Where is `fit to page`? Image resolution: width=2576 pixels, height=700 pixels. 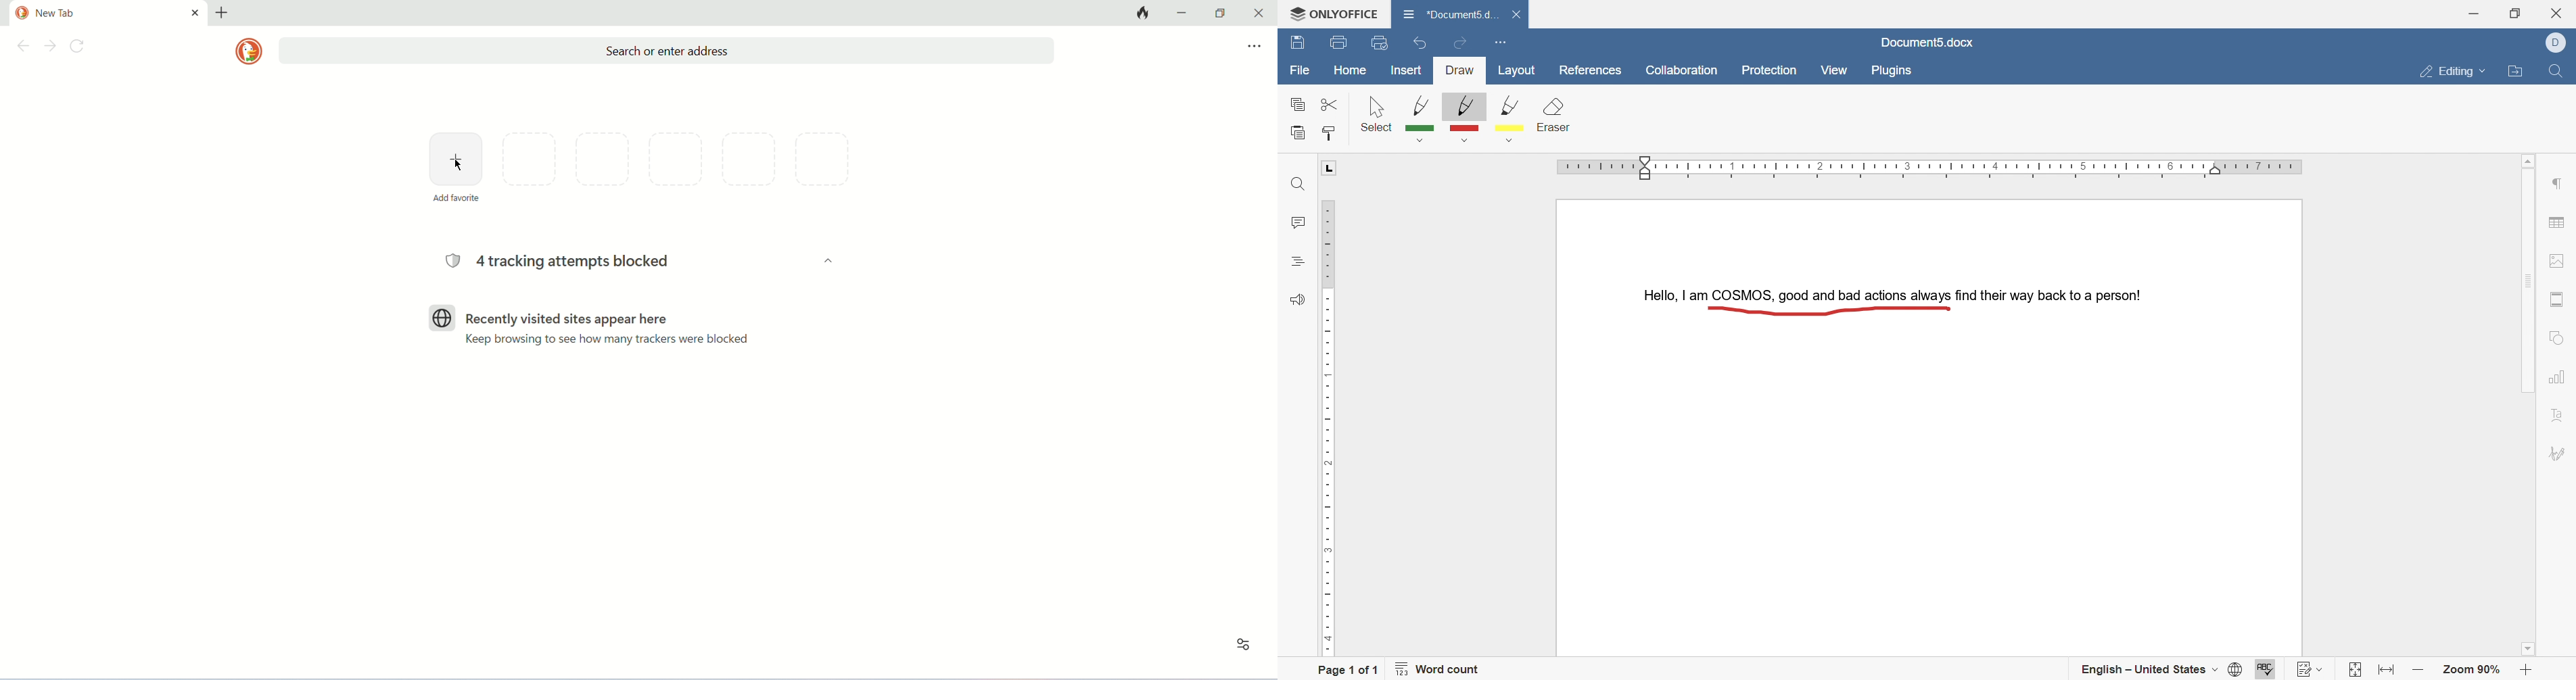
fit to page is located at coordinates (2351, 671).